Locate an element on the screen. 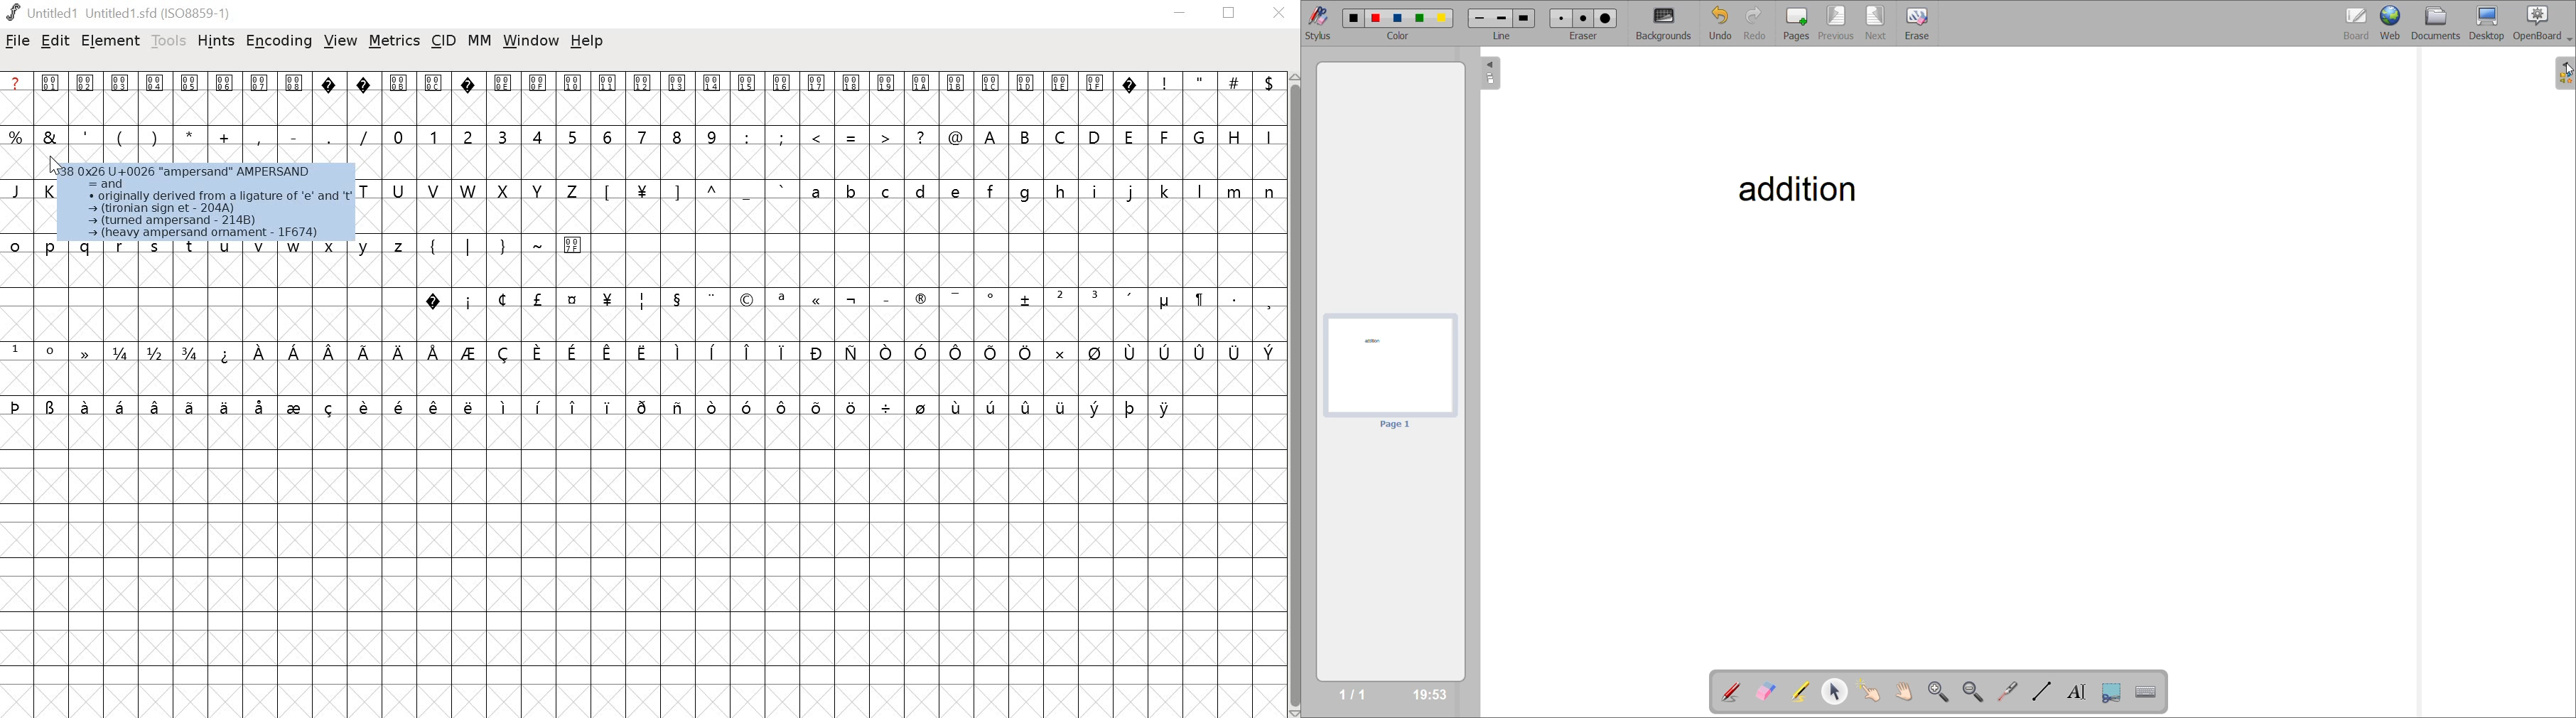 The image size is (2576, 728). zoom in is located at coordinates (1939, 690).